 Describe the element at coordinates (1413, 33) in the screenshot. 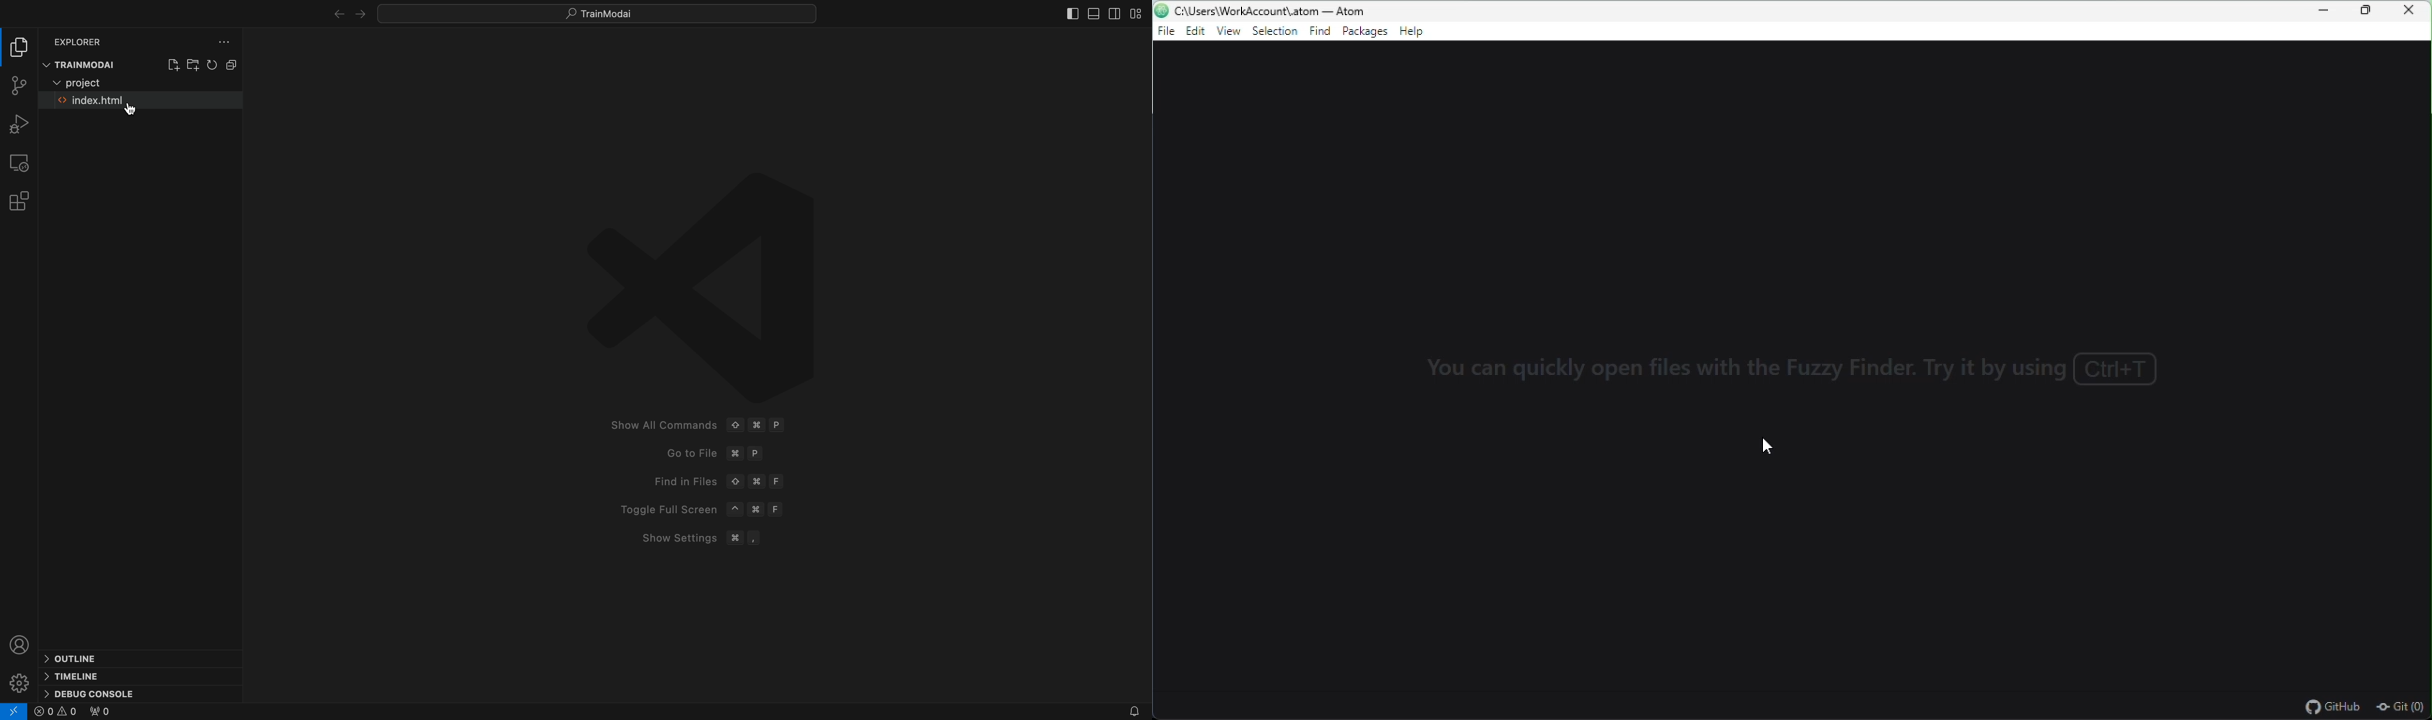

I see `help` at that location.